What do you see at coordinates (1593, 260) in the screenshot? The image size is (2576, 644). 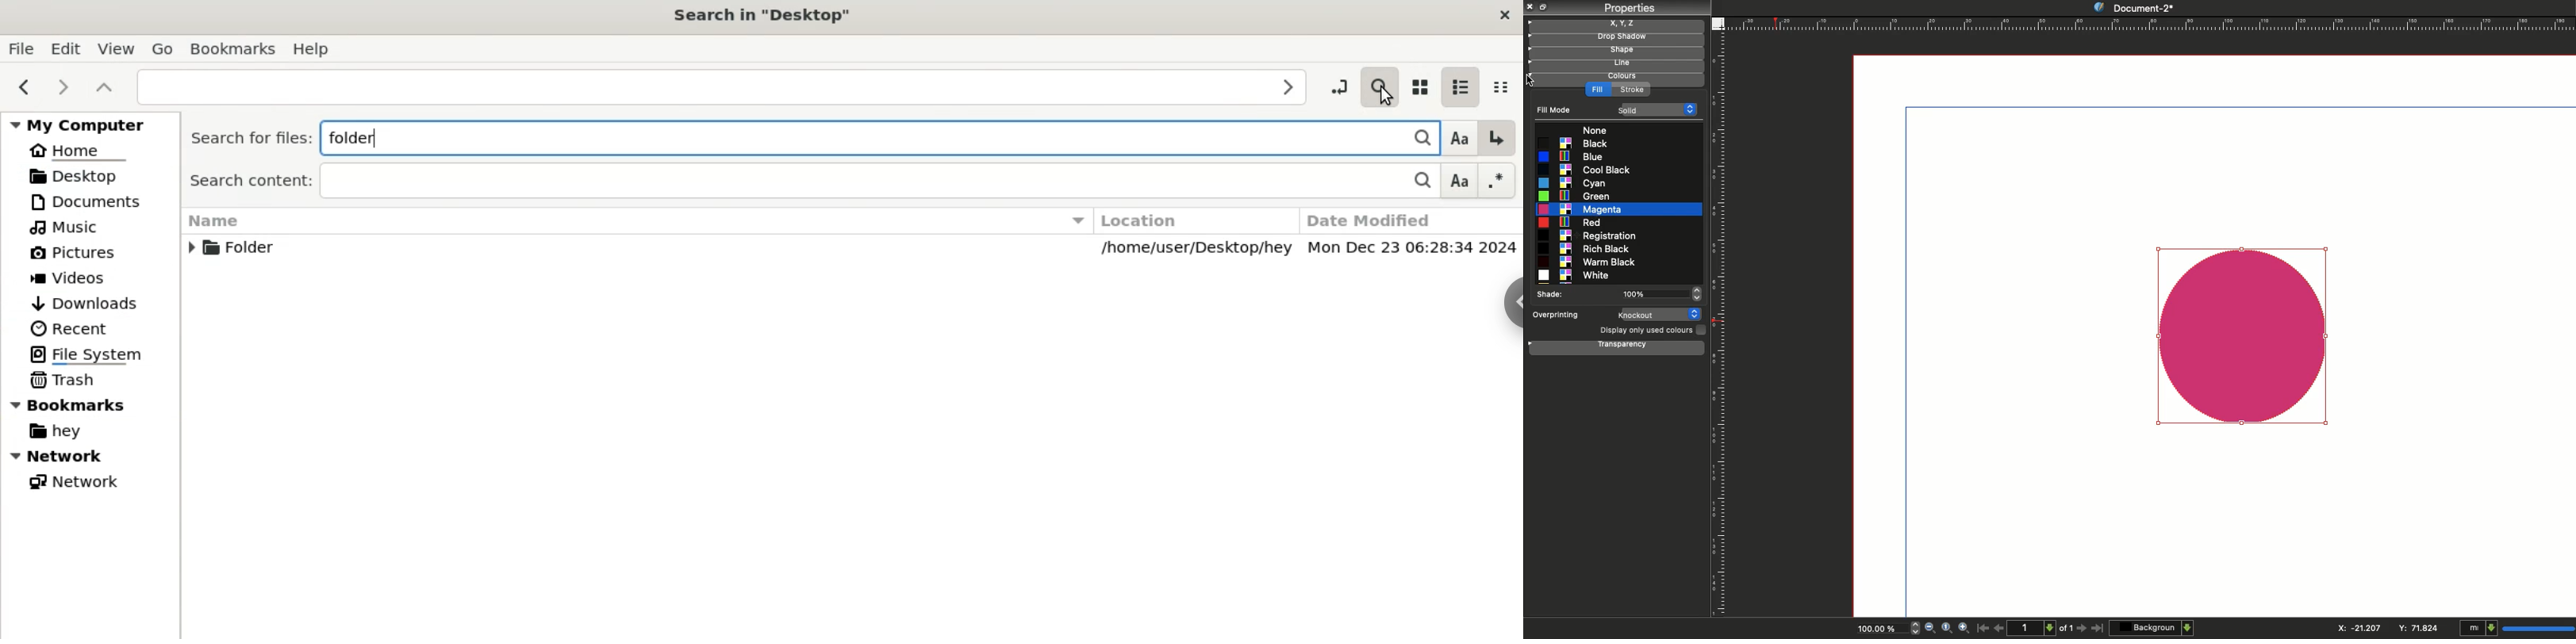 I see `Warm black` at bounding box center [1593, 260].